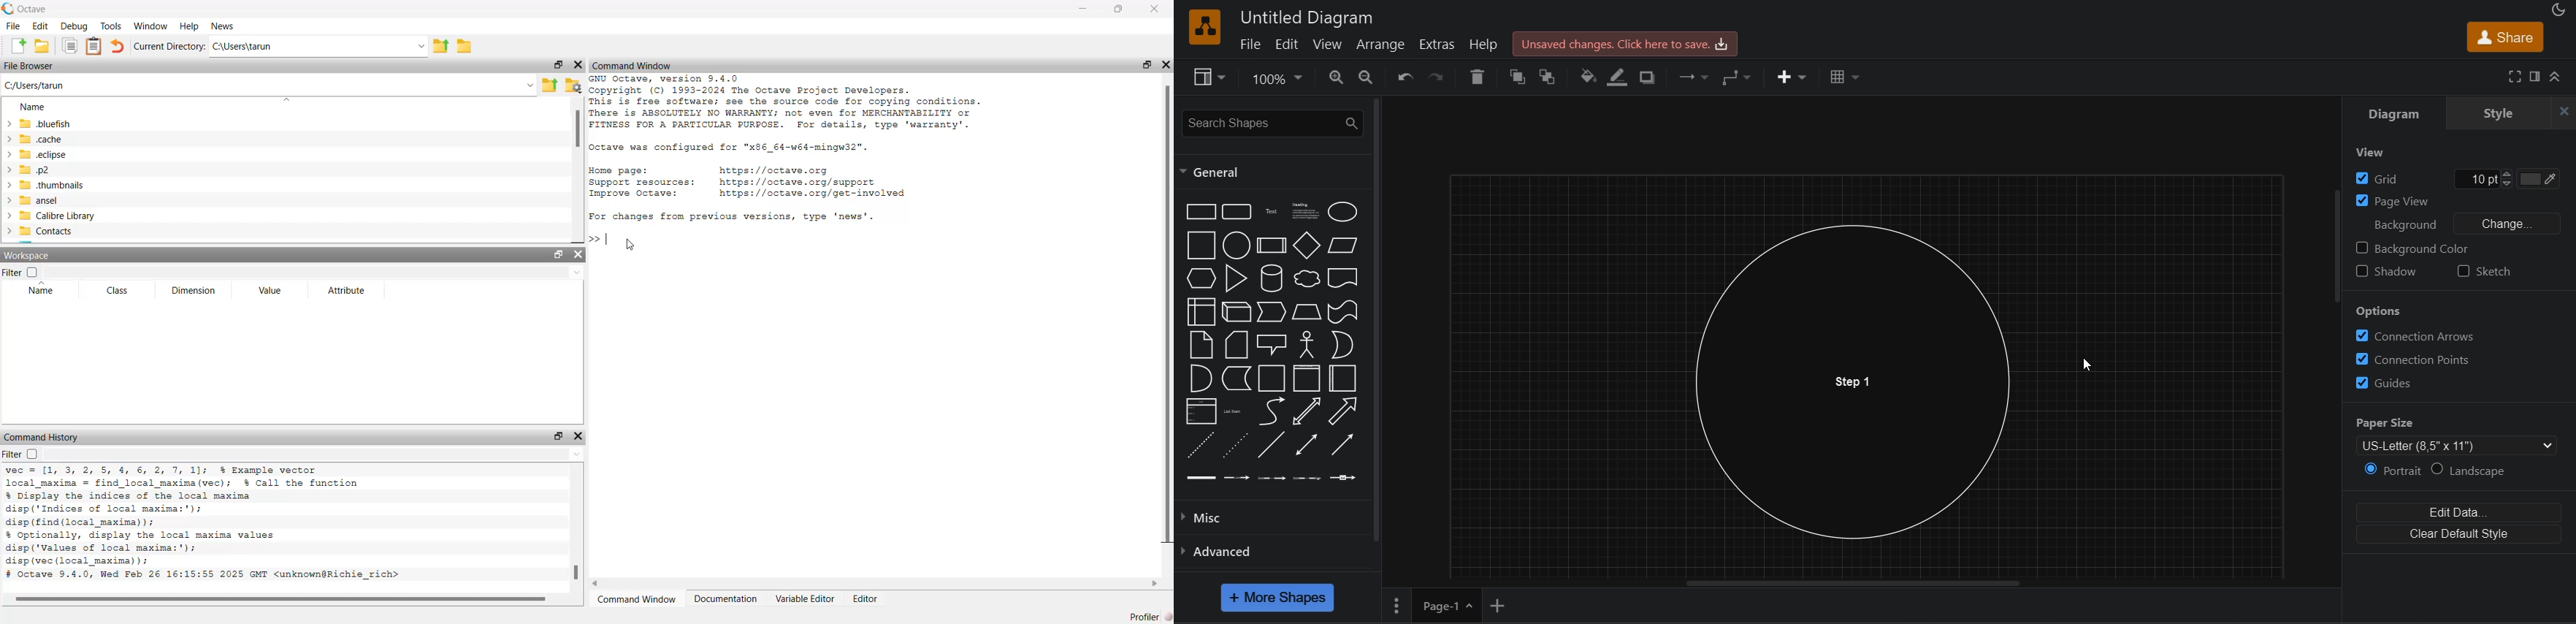 This screenshot has height=644, width=2576. I want to click on fill, so click(1578, 77).